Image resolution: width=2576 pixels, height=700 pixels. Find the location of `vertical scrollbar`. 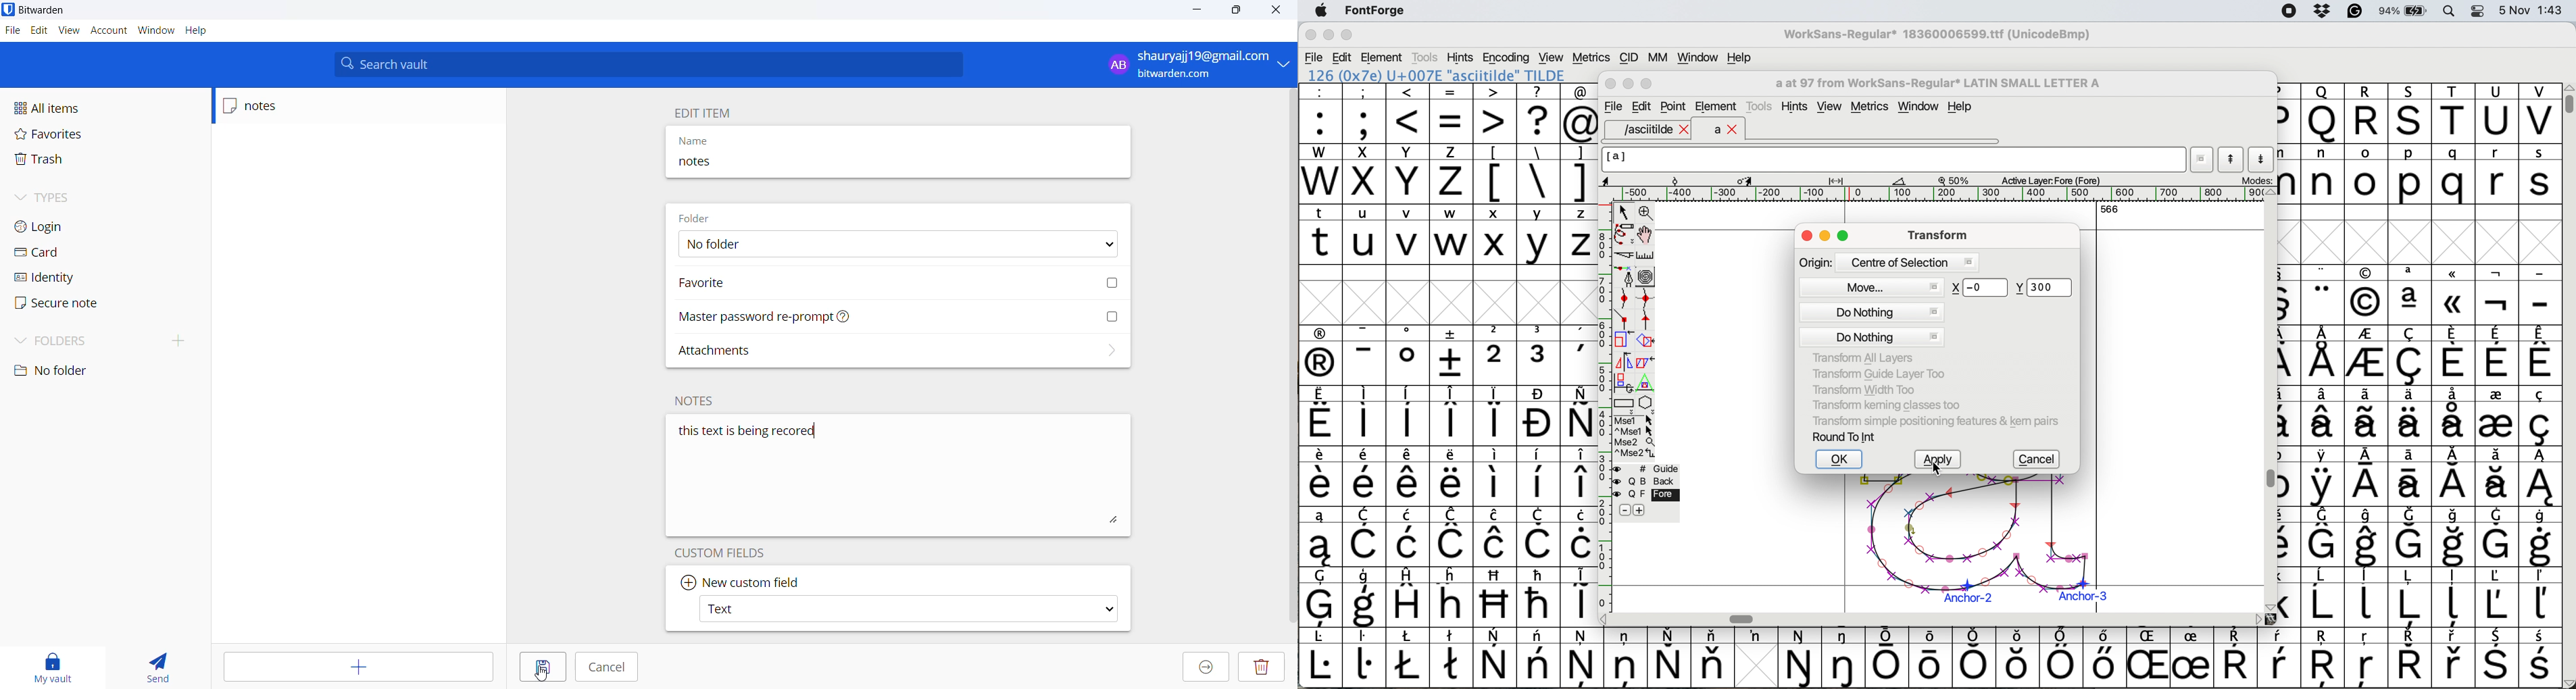

vertical scrollbar is located at coordinates (1289, 355).